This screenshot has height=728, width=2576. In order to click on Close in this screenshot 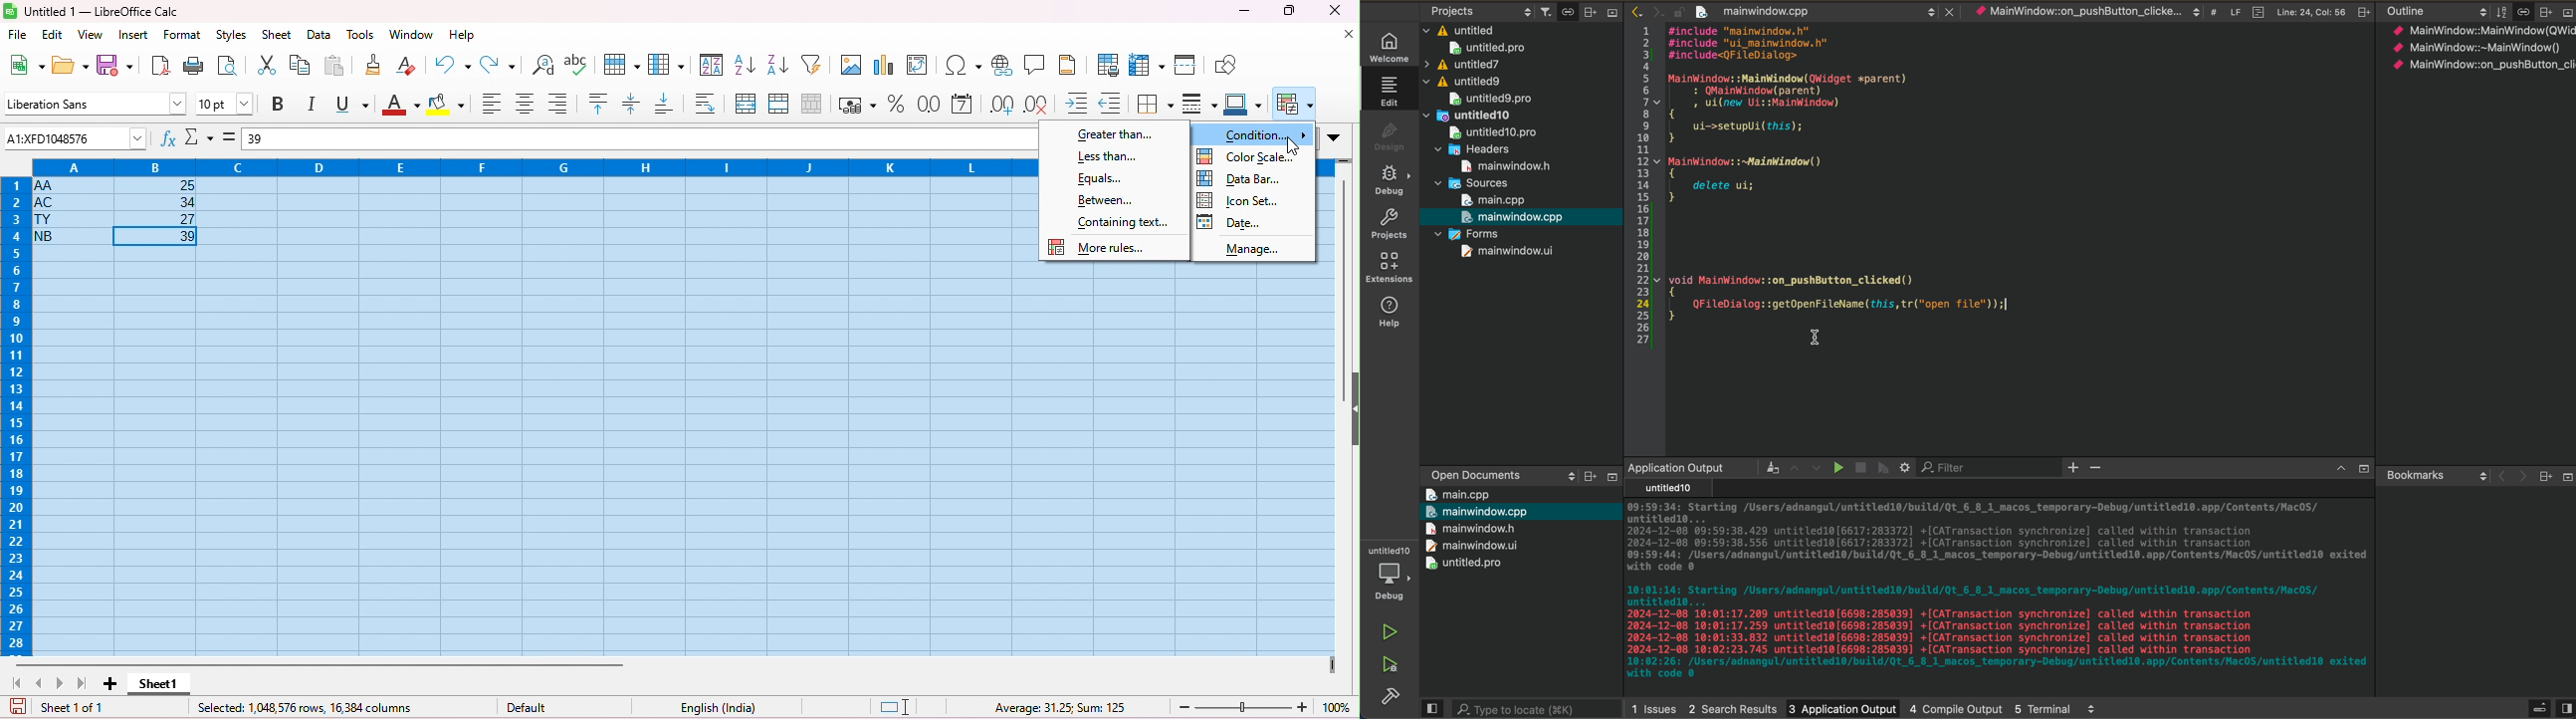, I will do `click(1947, 10)`.